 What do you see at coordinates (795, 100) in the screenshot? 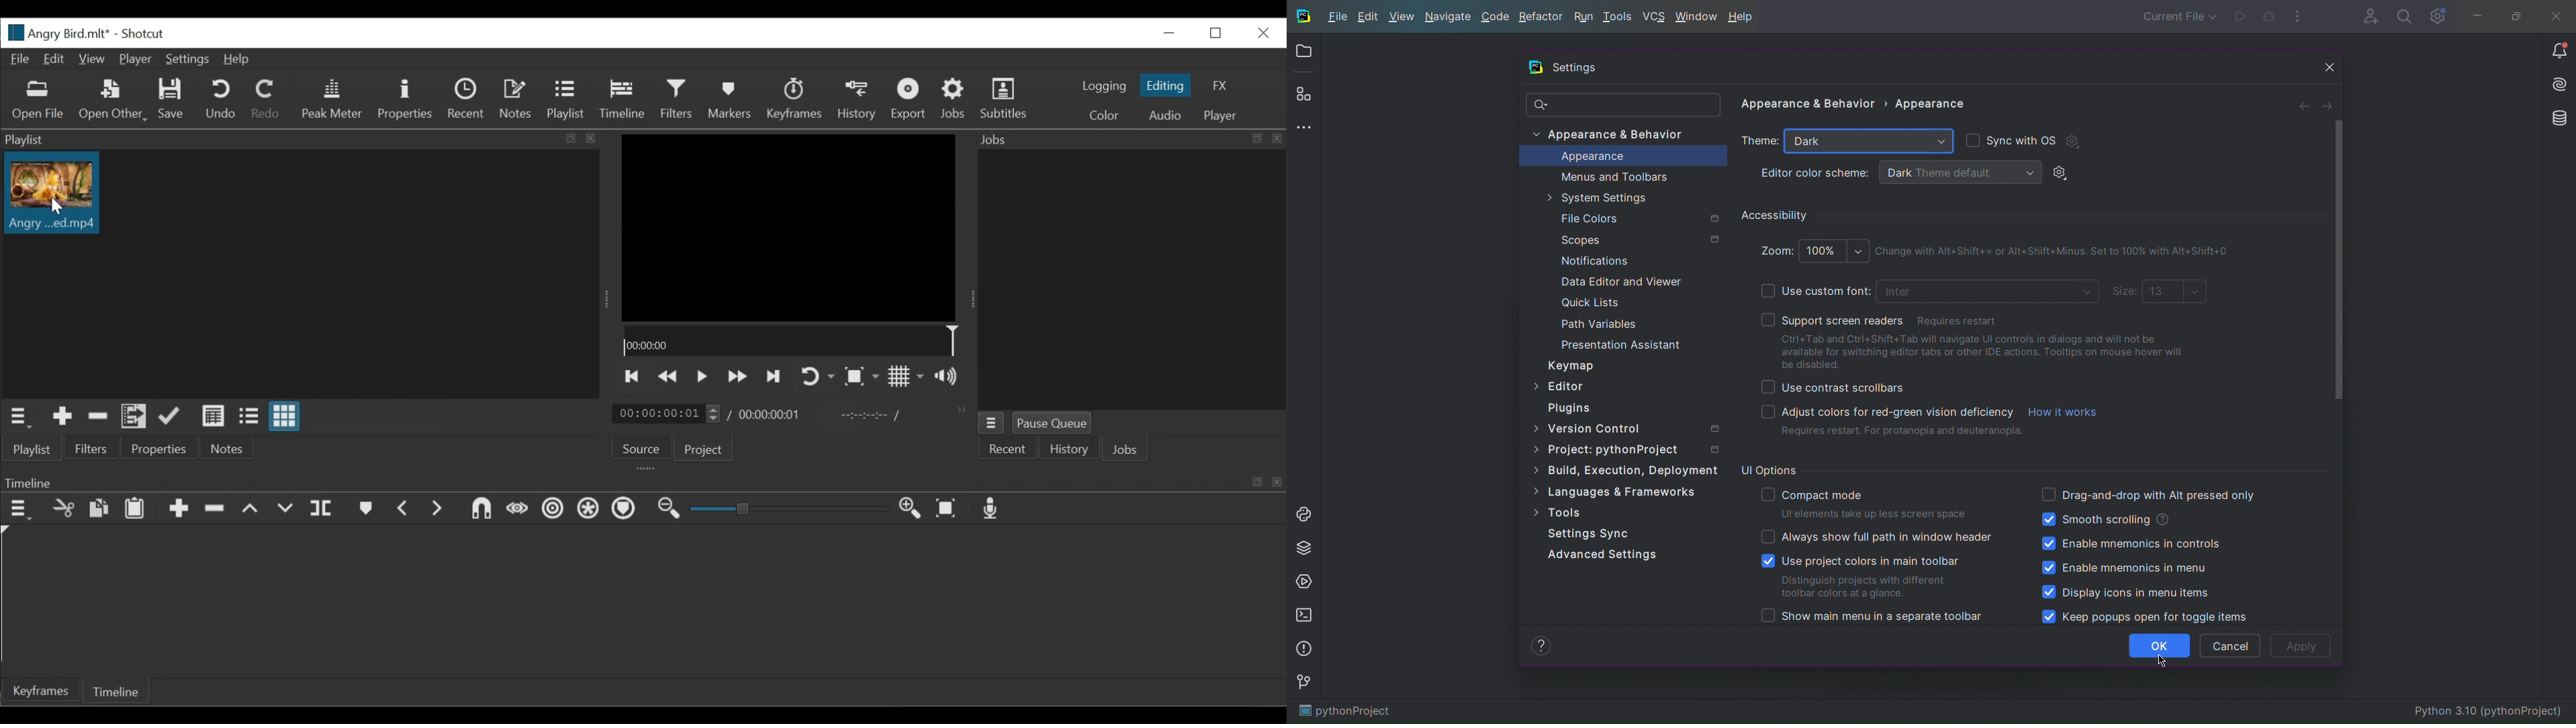
I see `Keyframes` at bounding box center [795, 100].